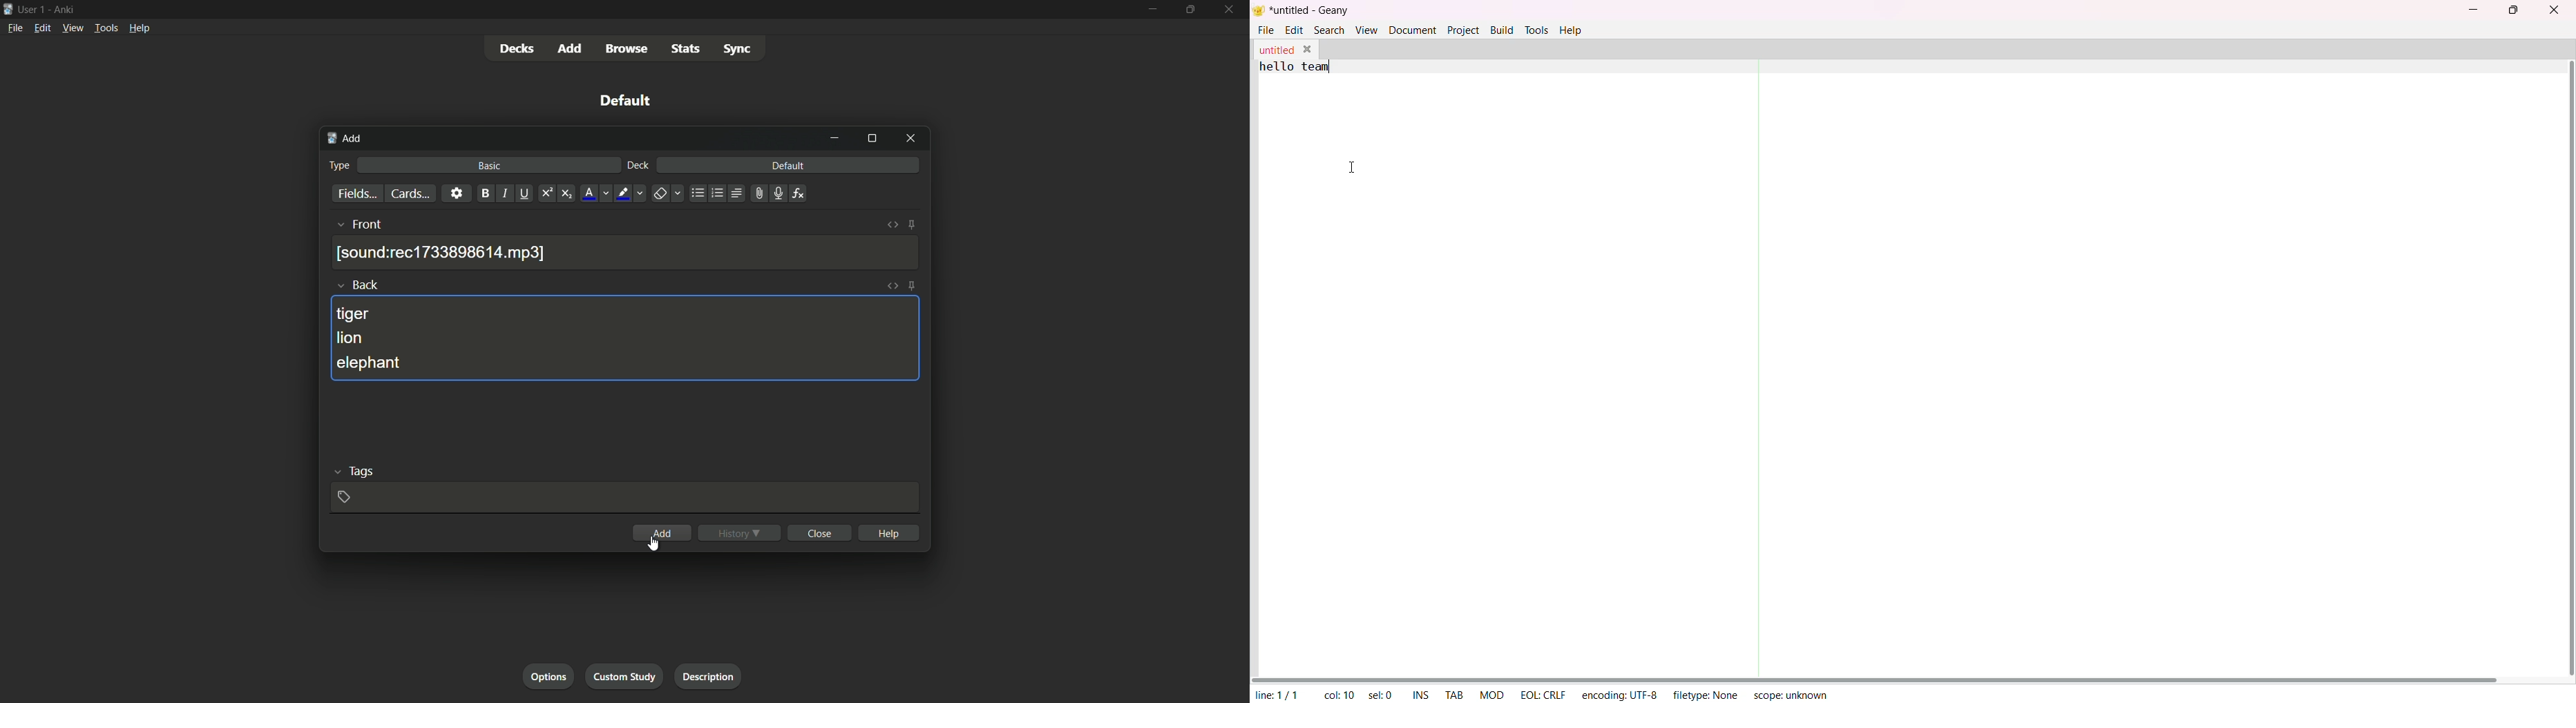 The height and width of the screenshot is (728, 2576). I want to click on cards, so click(408, 193).